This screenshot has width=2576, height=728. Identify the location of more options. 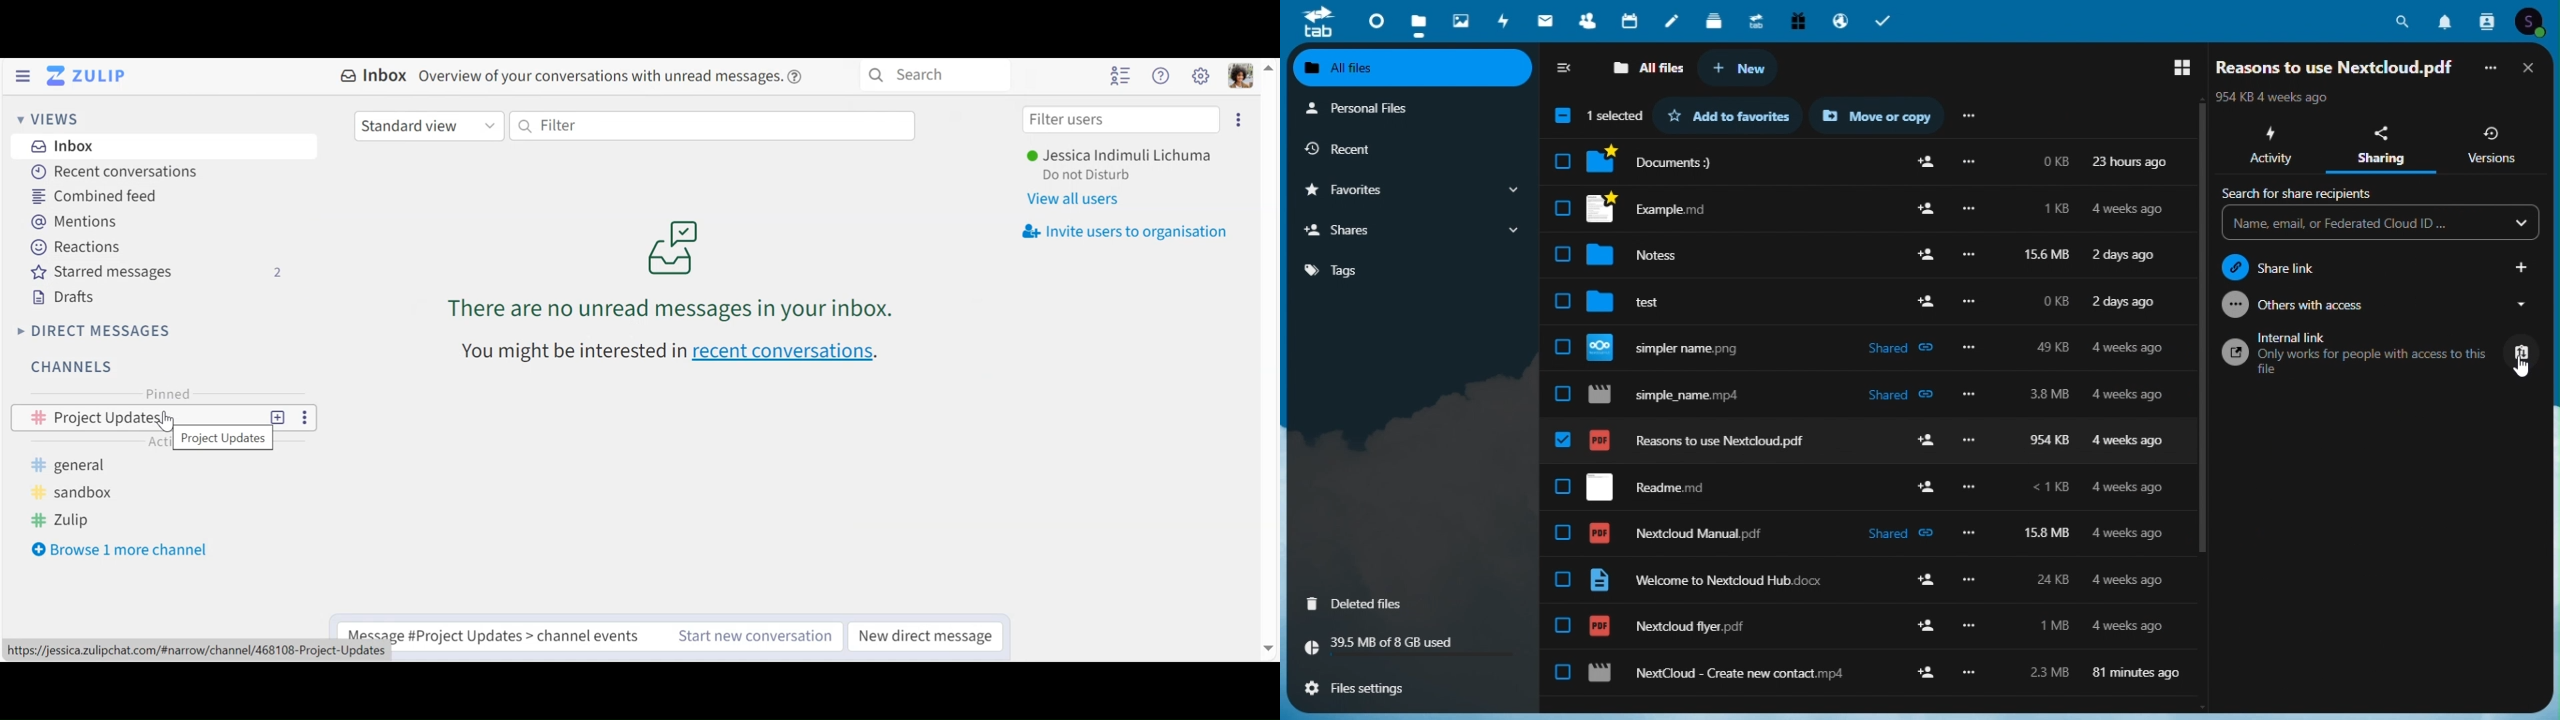
(305, 417).